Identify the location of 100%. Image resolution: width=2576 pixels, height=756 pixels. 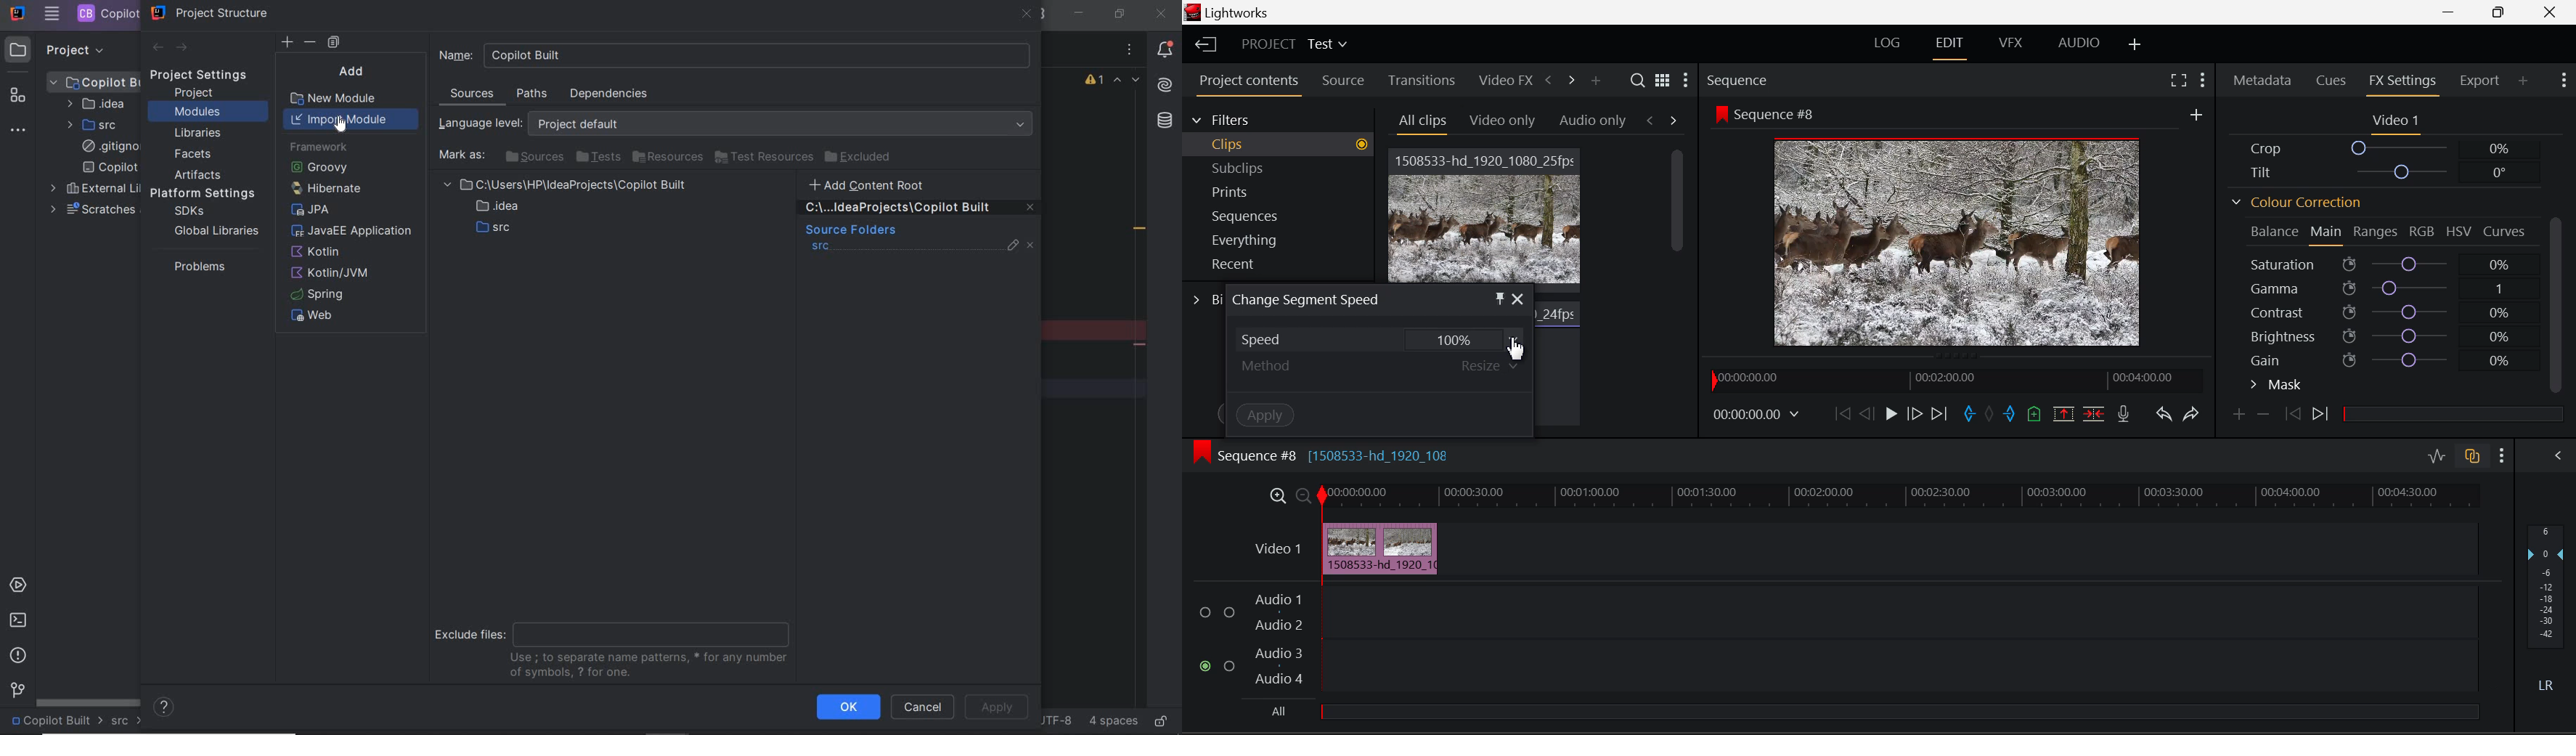
(1462, 338).